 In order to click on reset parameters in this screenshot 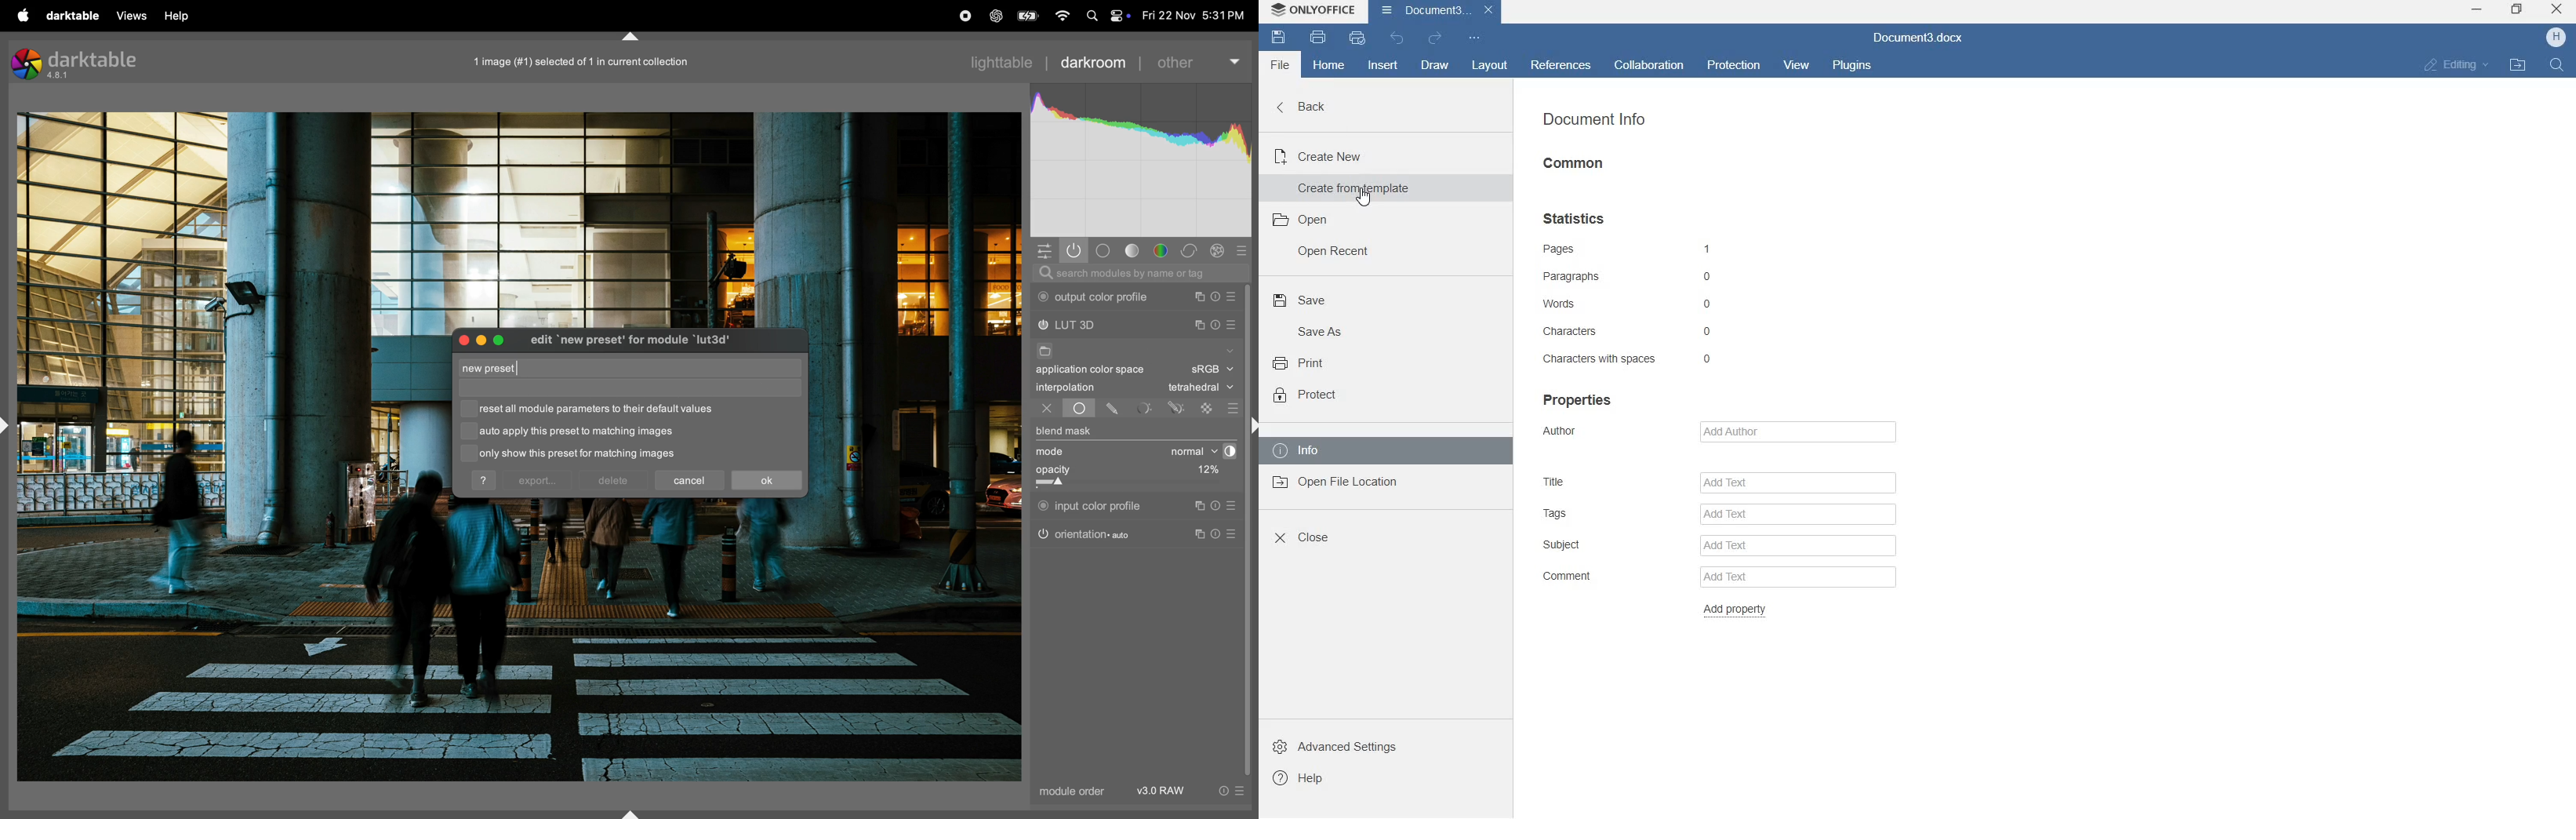, I will do `click(1216, 323)`.